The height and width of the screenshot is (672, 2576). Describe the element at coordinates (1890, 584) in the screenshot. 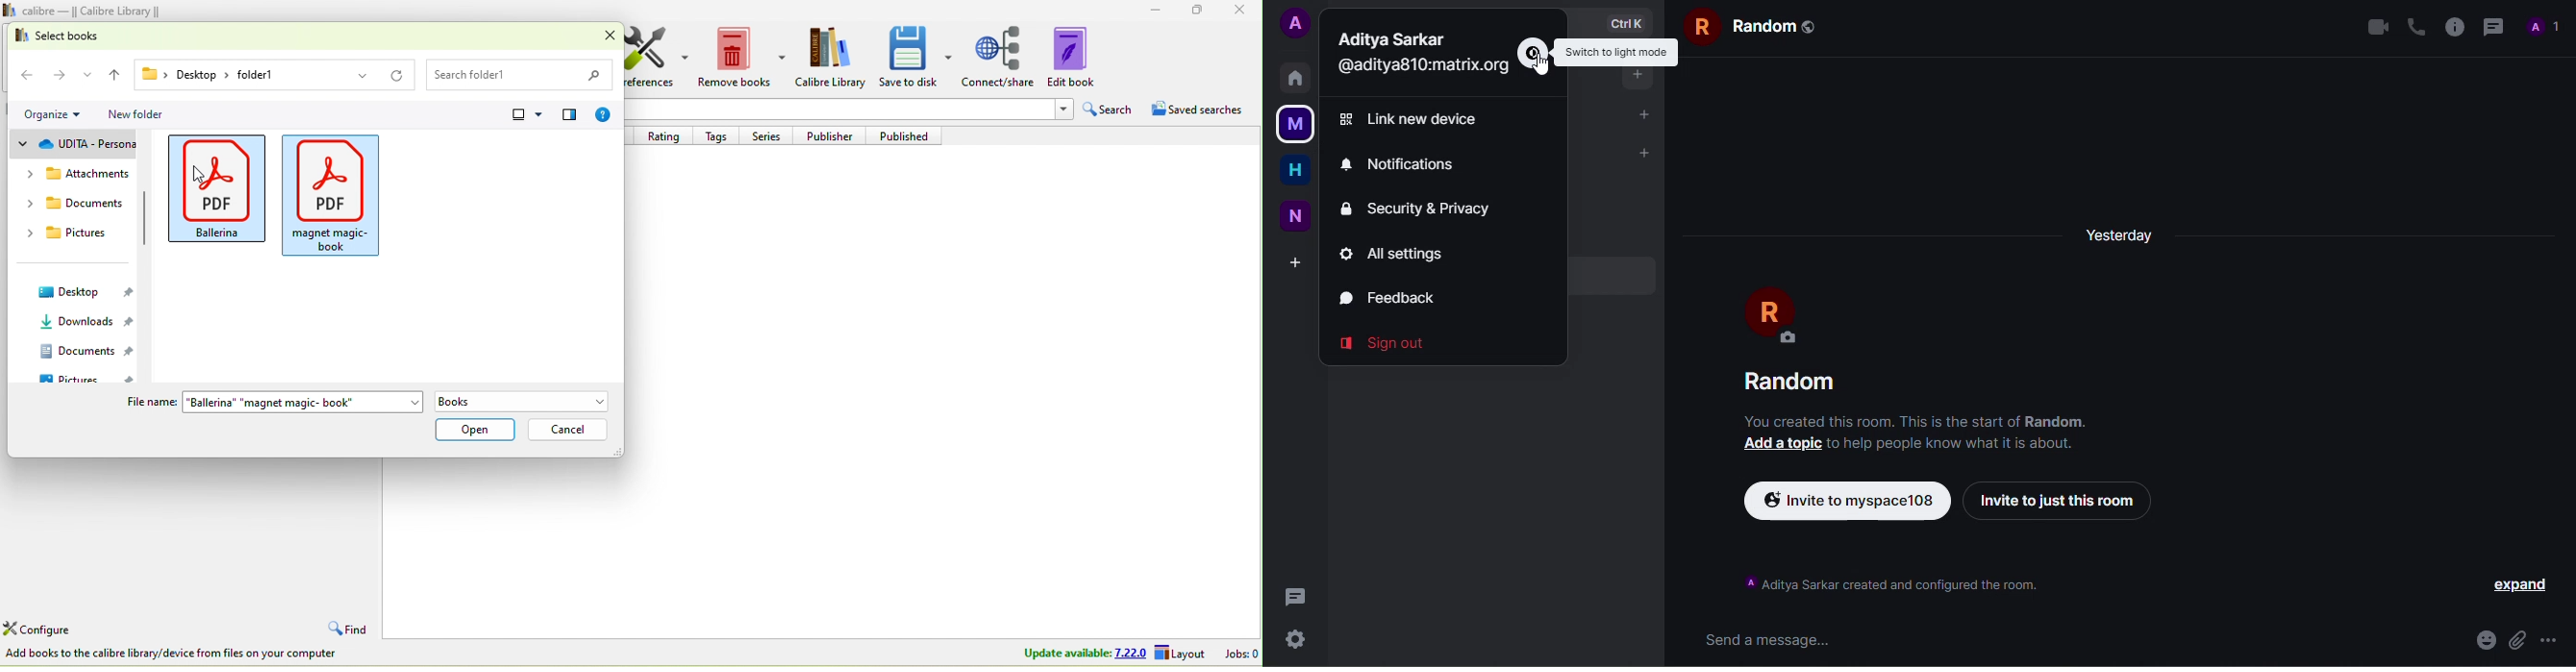

I see `A Aditya Sarkar created and configured the room.` at that location.